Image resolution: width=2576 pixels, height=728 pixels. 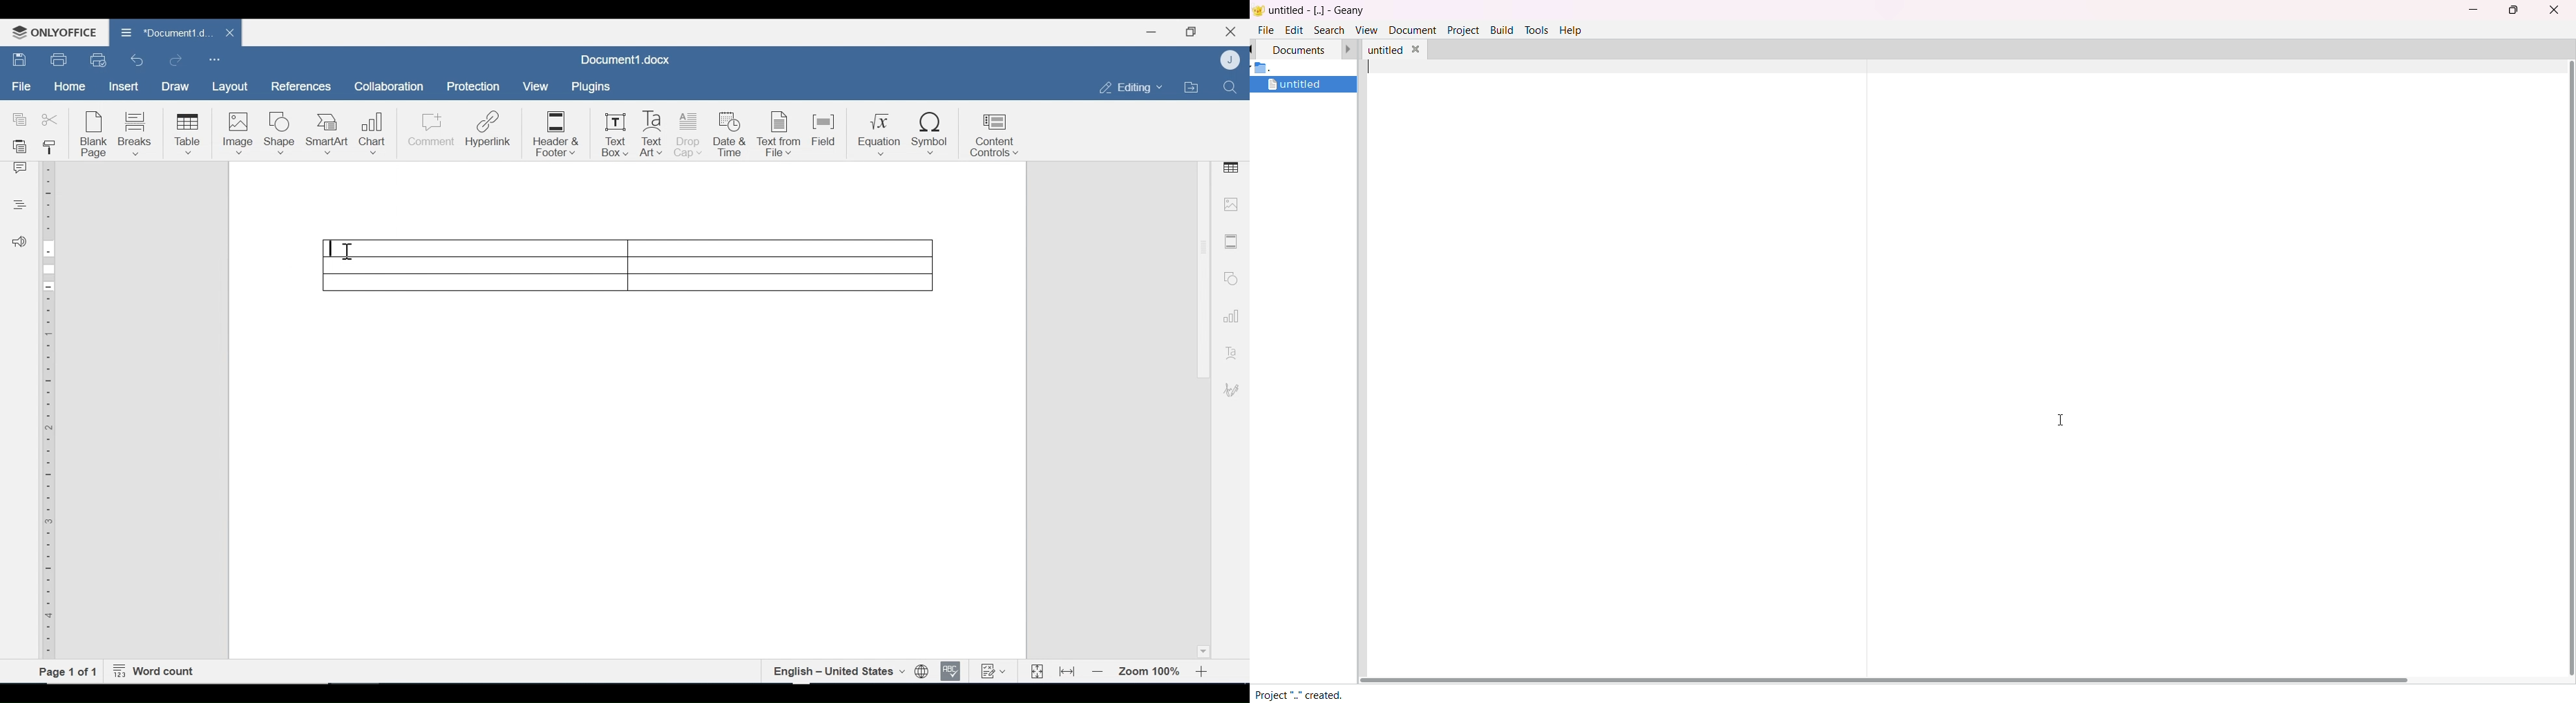 I want to click on Signature, so click(x=1229, y=391).